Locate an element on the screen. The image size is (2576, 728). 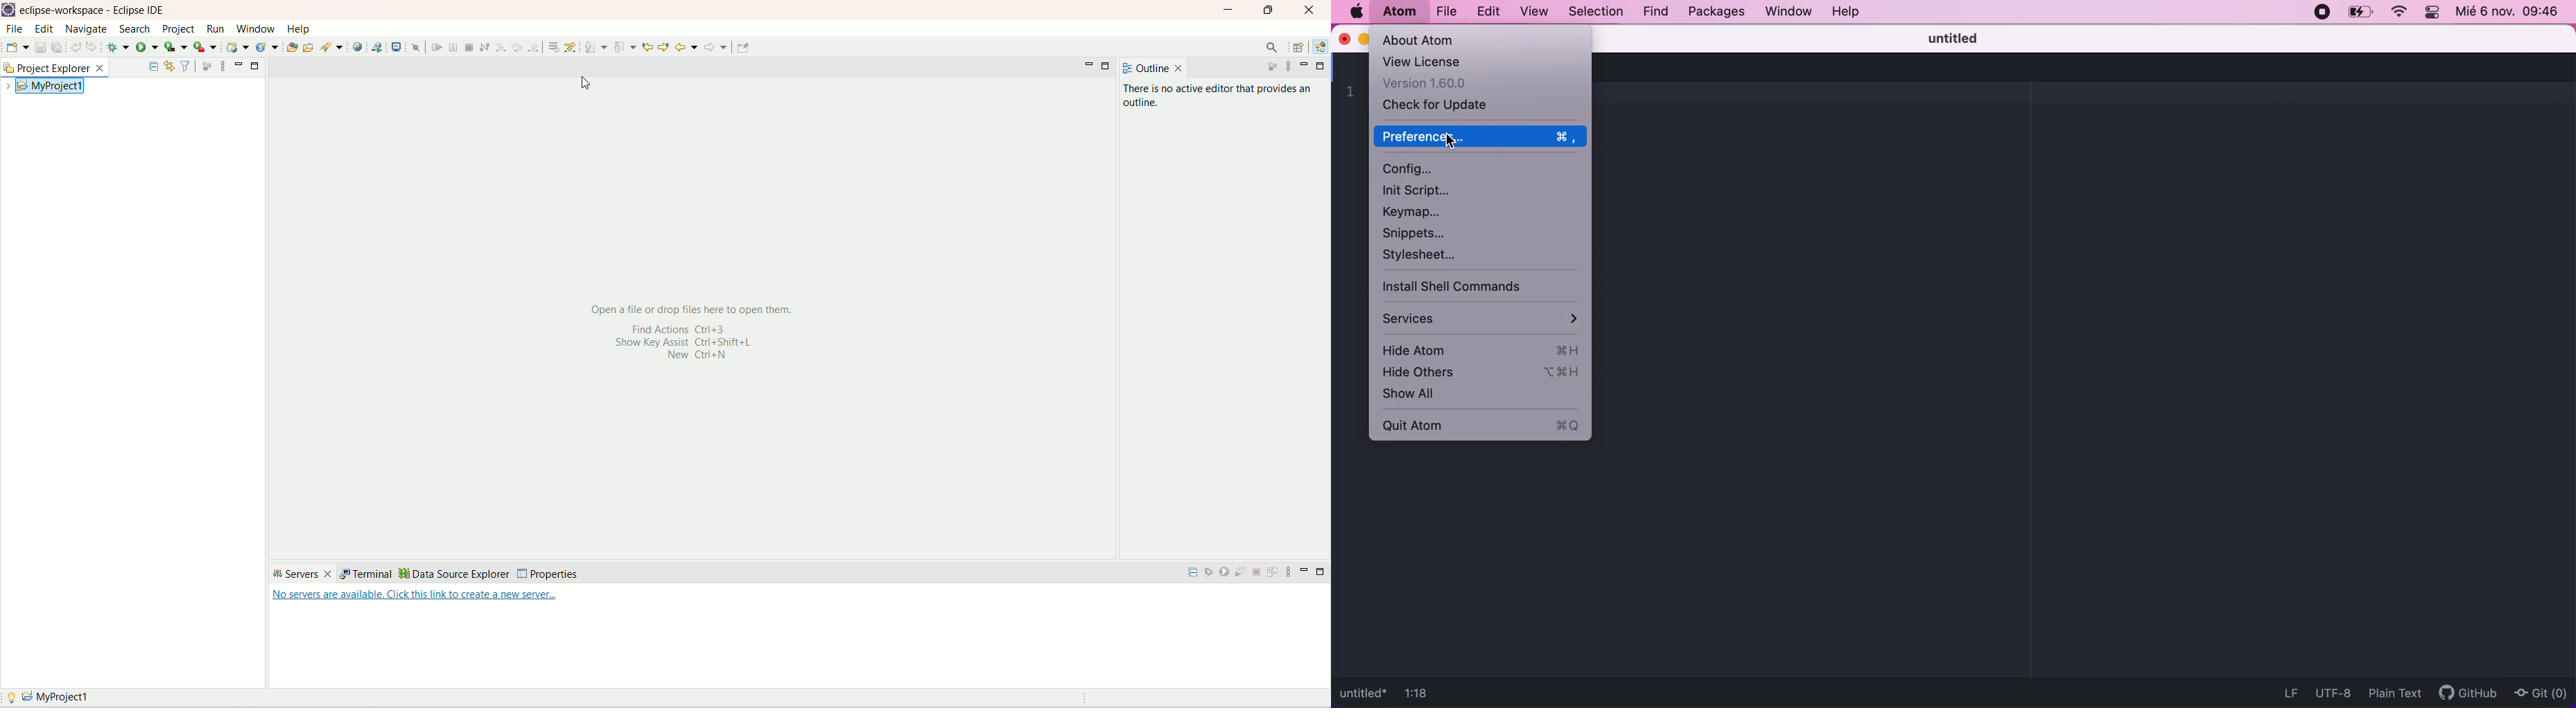
Mié 6 nov. 09:46 is located at coordinates (2510, 13).